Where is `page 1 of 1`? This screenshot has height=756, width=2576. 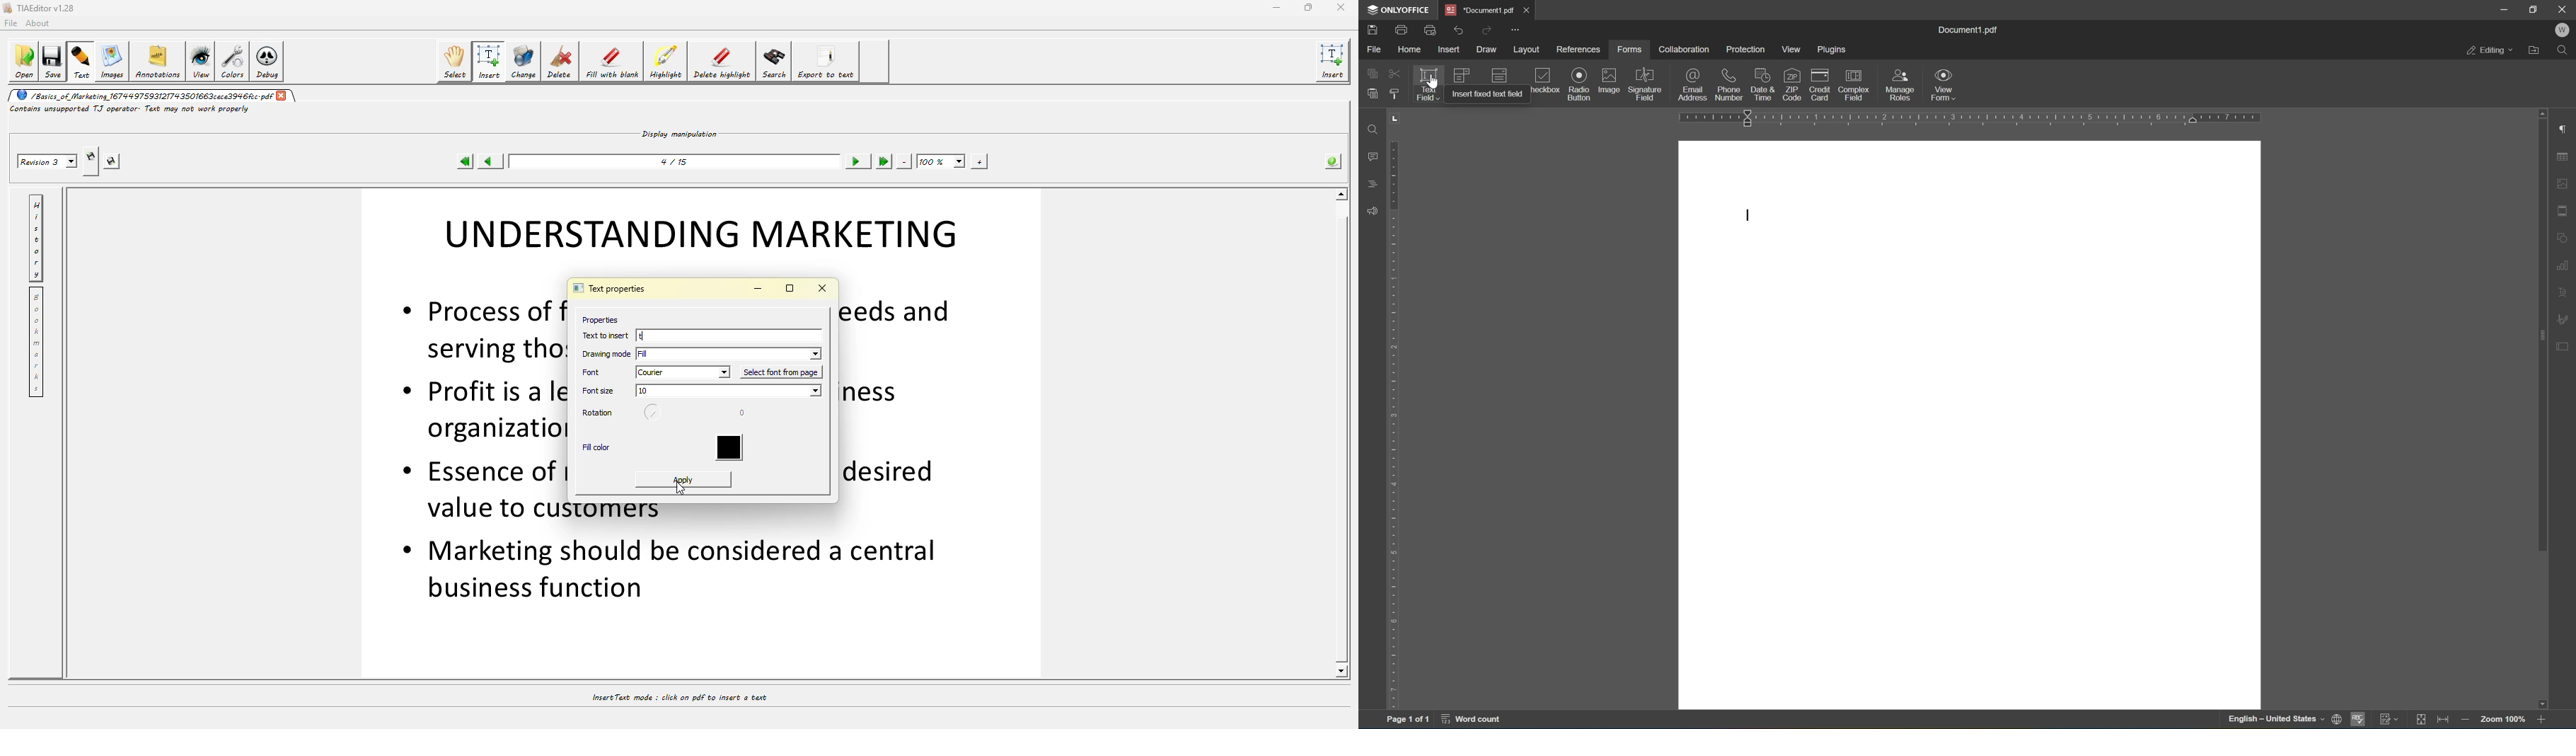
page 1 of 1 is located at coordinates (1406, 720).